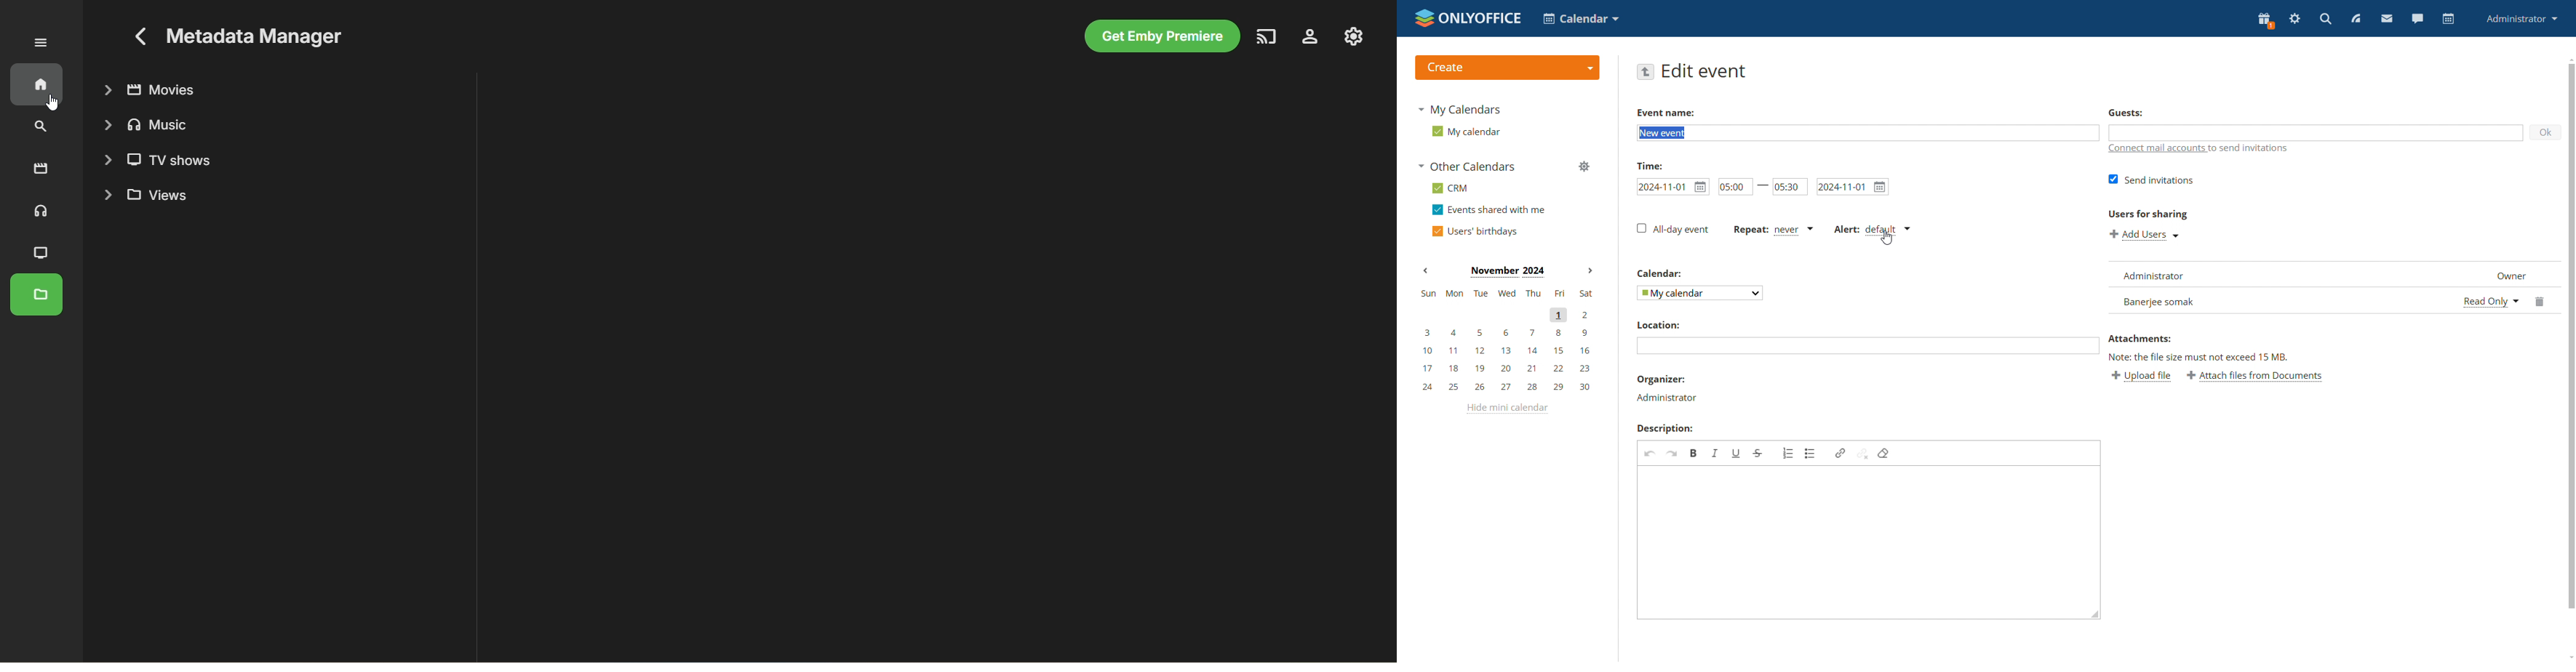 This screenshot has height=672, width=2576. Describe the element at coordinates (1590, 271) in the screenshot. I see `Next month` at that location.